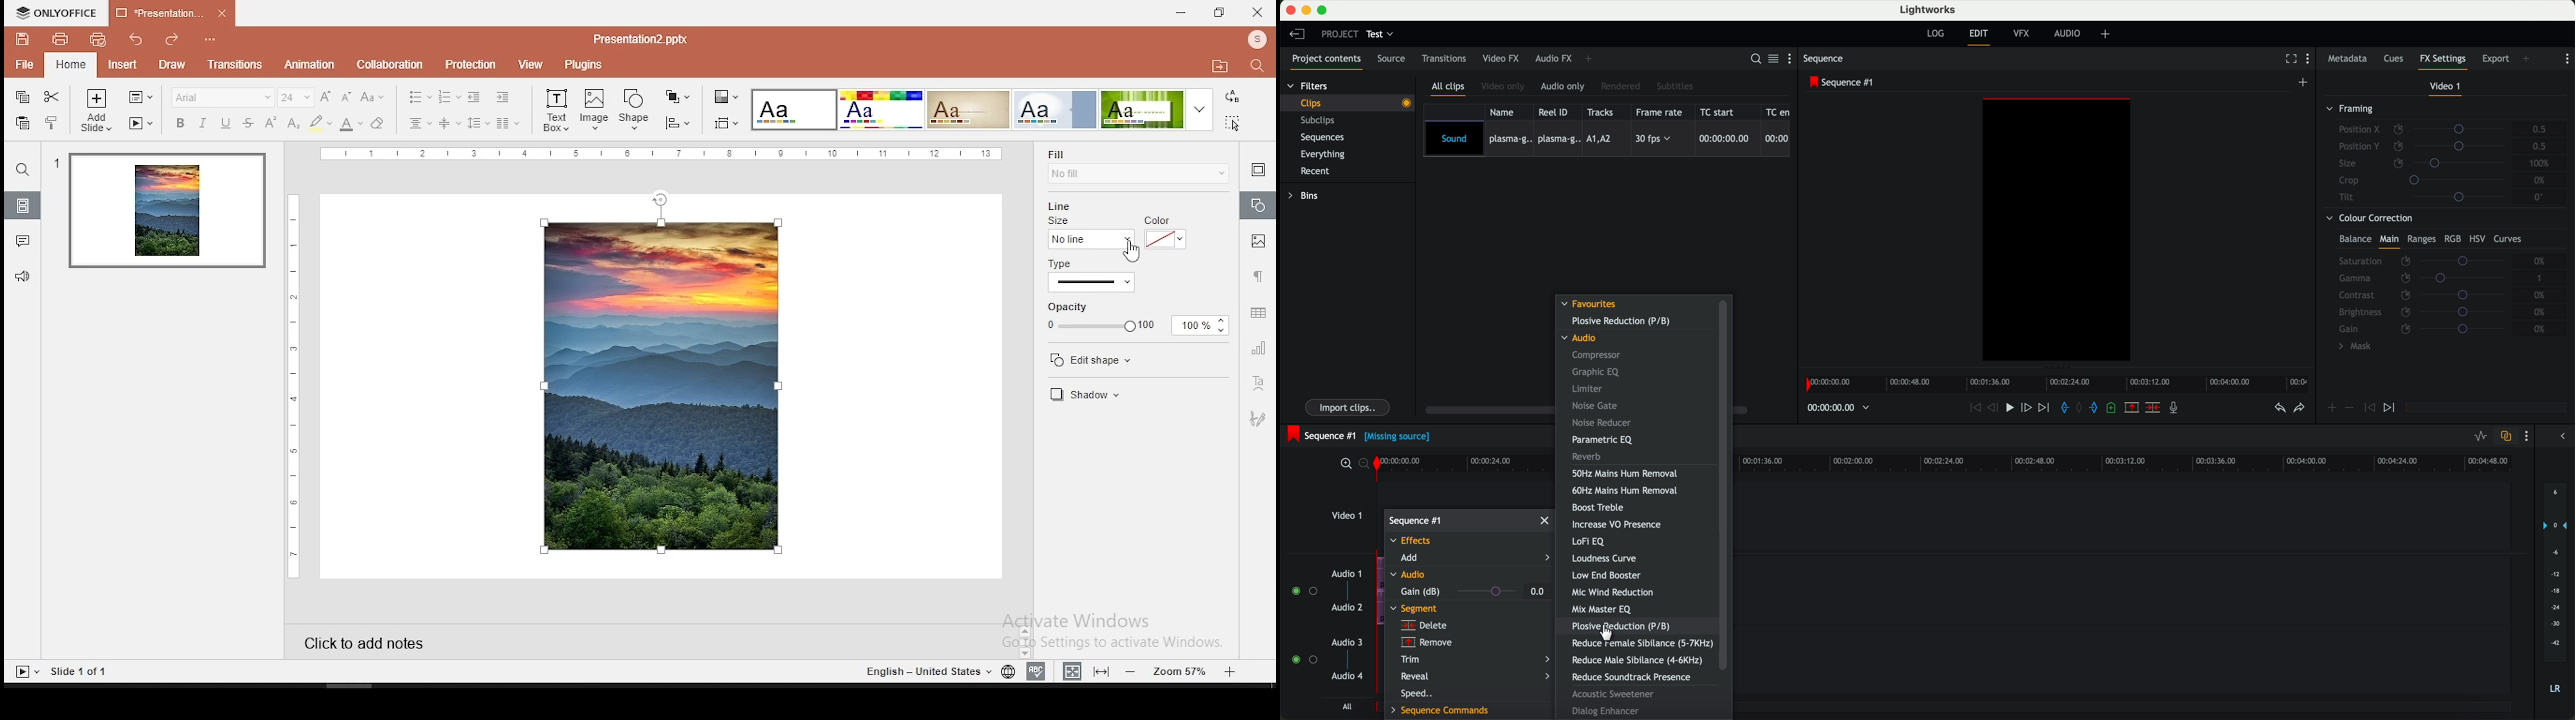 The height and width of the screenshot is (728, 2576). What do you see at coordinates (53, 123) in the screenshot?
I see `clone formatting` at bounding box center [53, 123].